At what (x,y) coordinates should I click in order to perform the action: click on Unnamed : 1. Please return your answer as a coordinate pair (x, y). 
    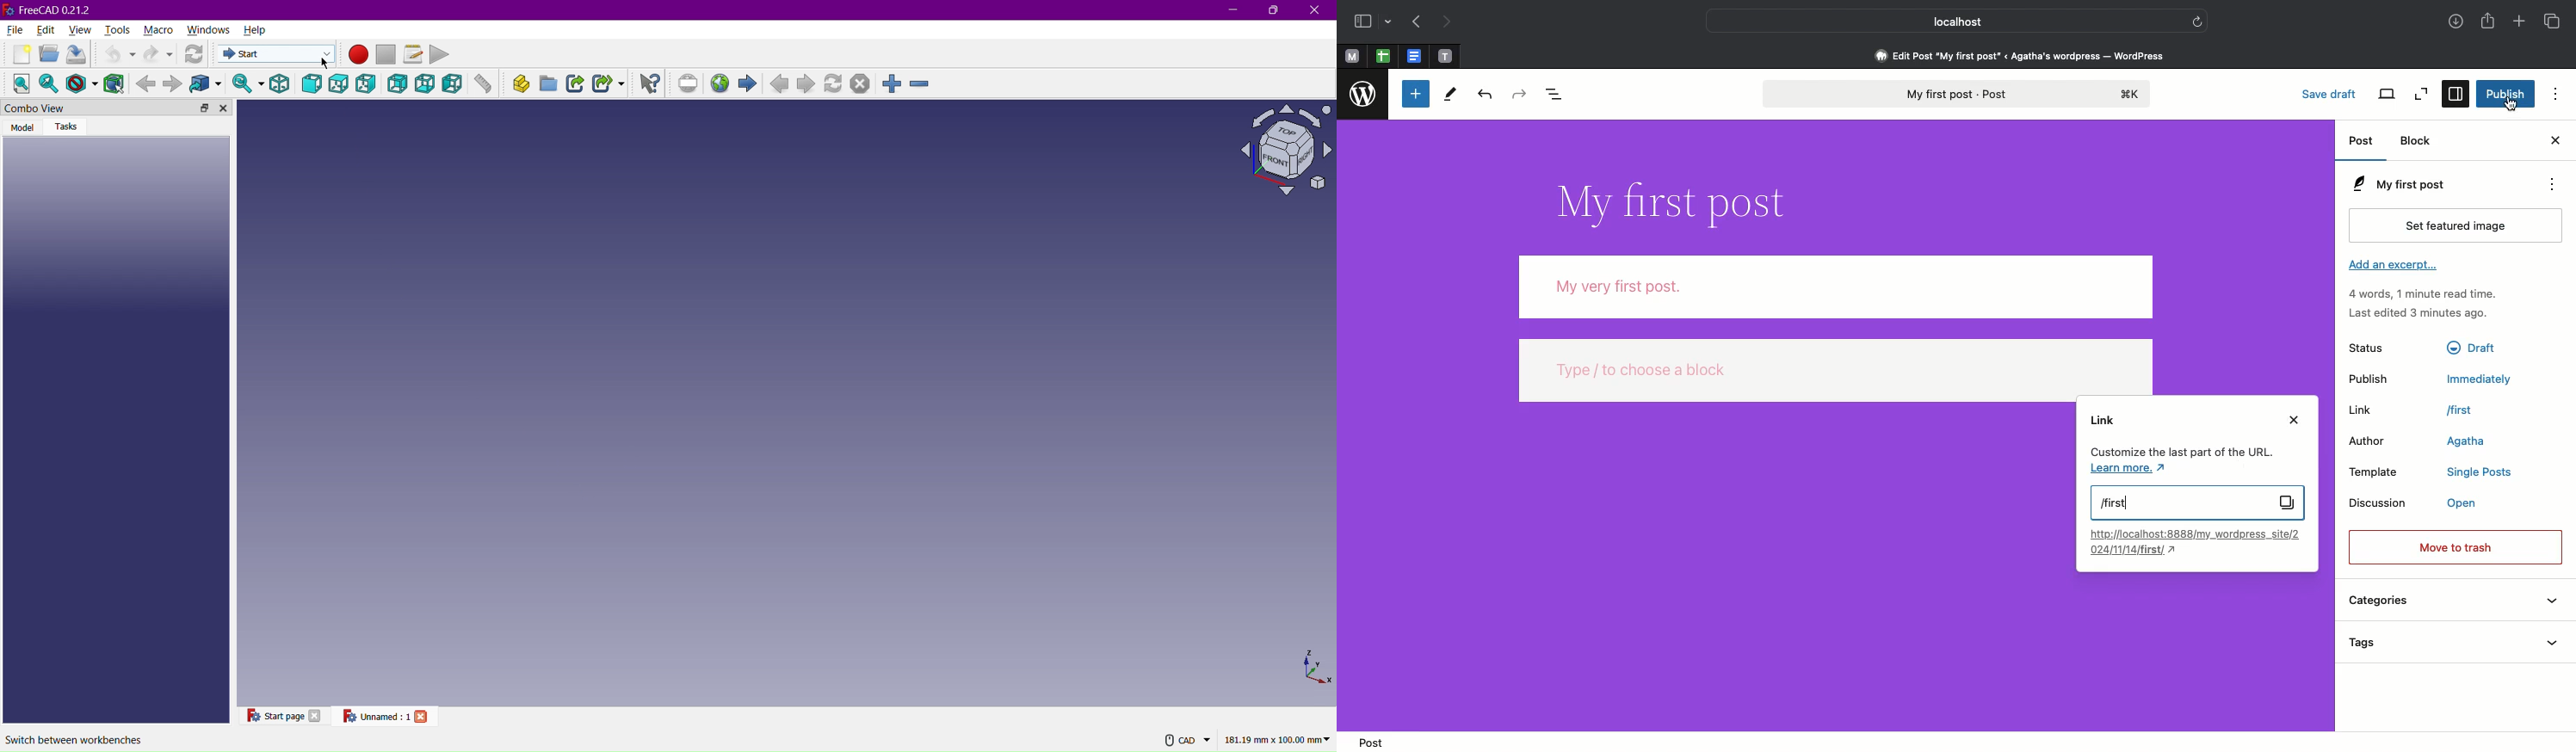
    Looking at the image, I should click on (373, 715).